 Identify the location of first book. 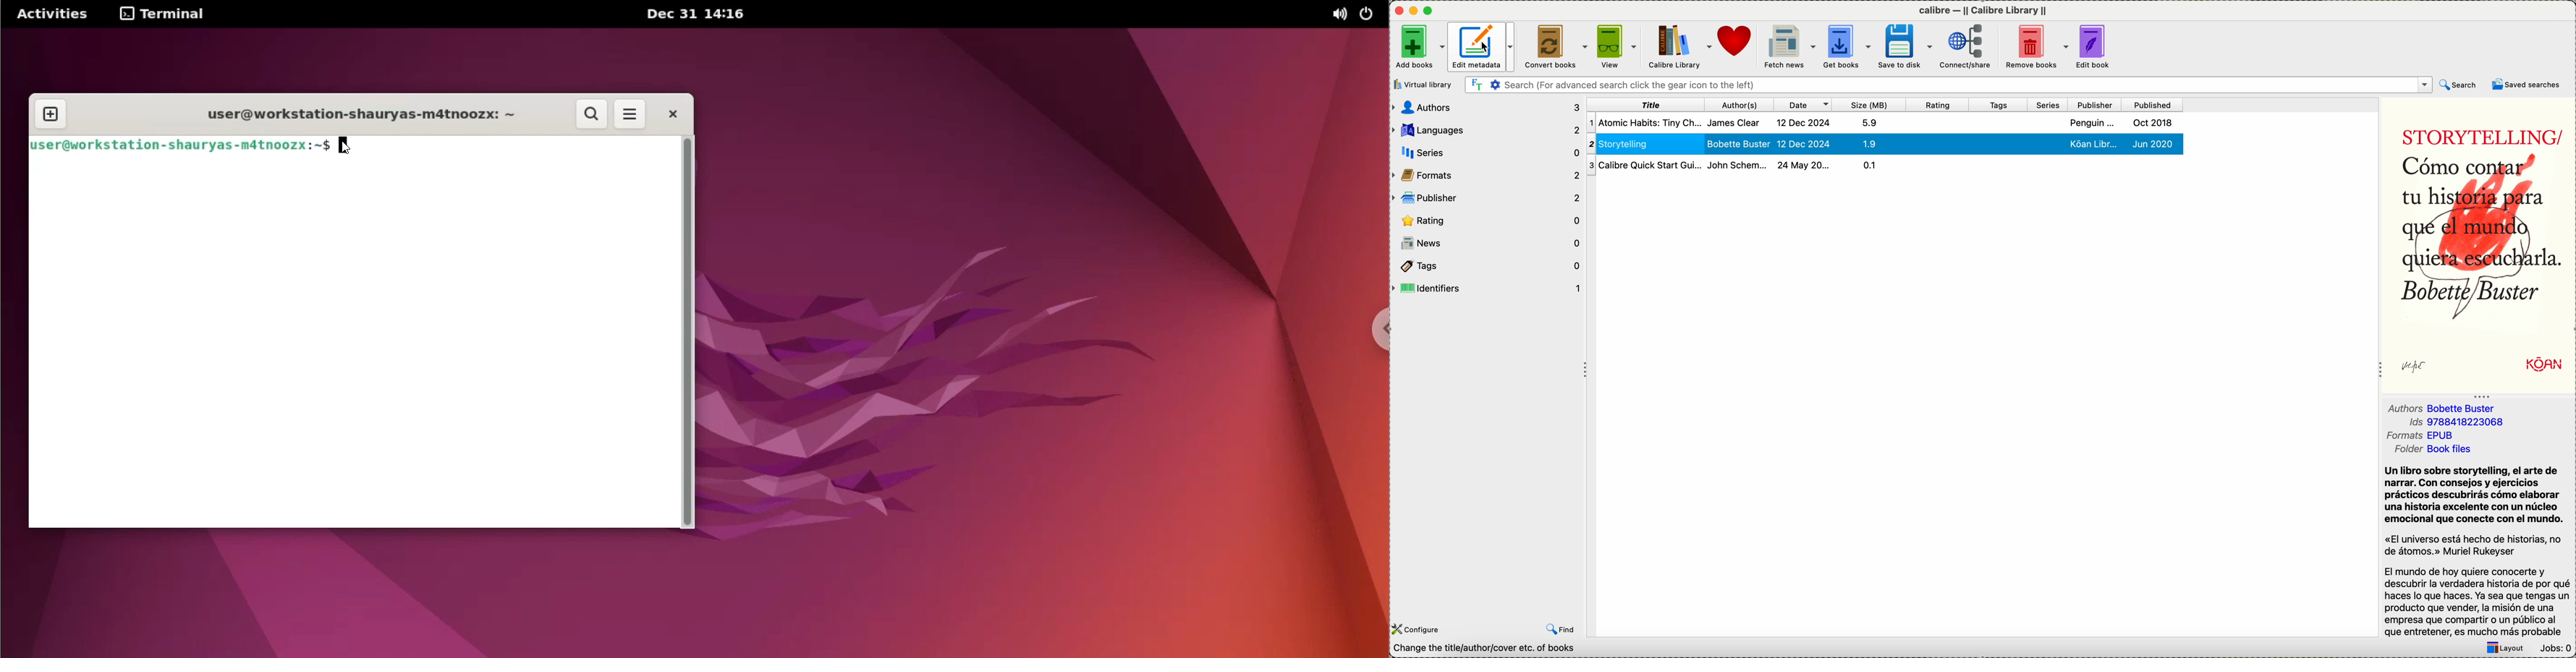
(1883, 122).